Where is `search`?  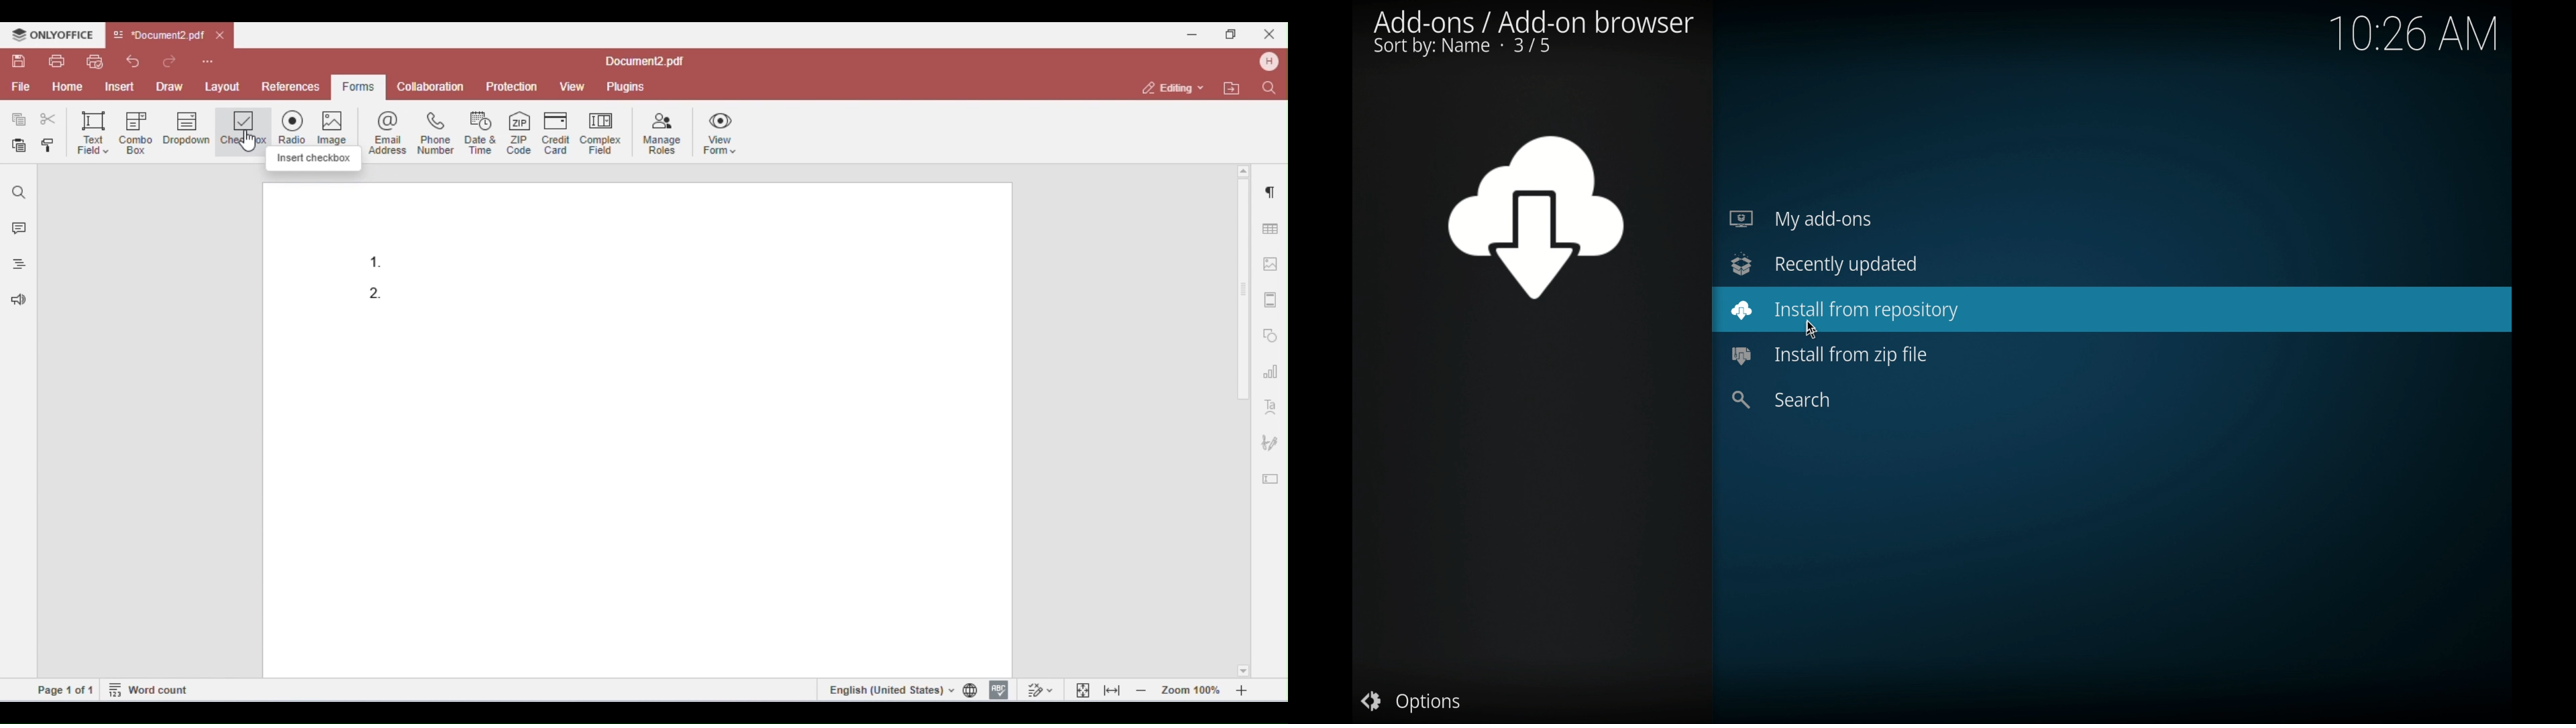 search is located at coordinates (1786, 400).